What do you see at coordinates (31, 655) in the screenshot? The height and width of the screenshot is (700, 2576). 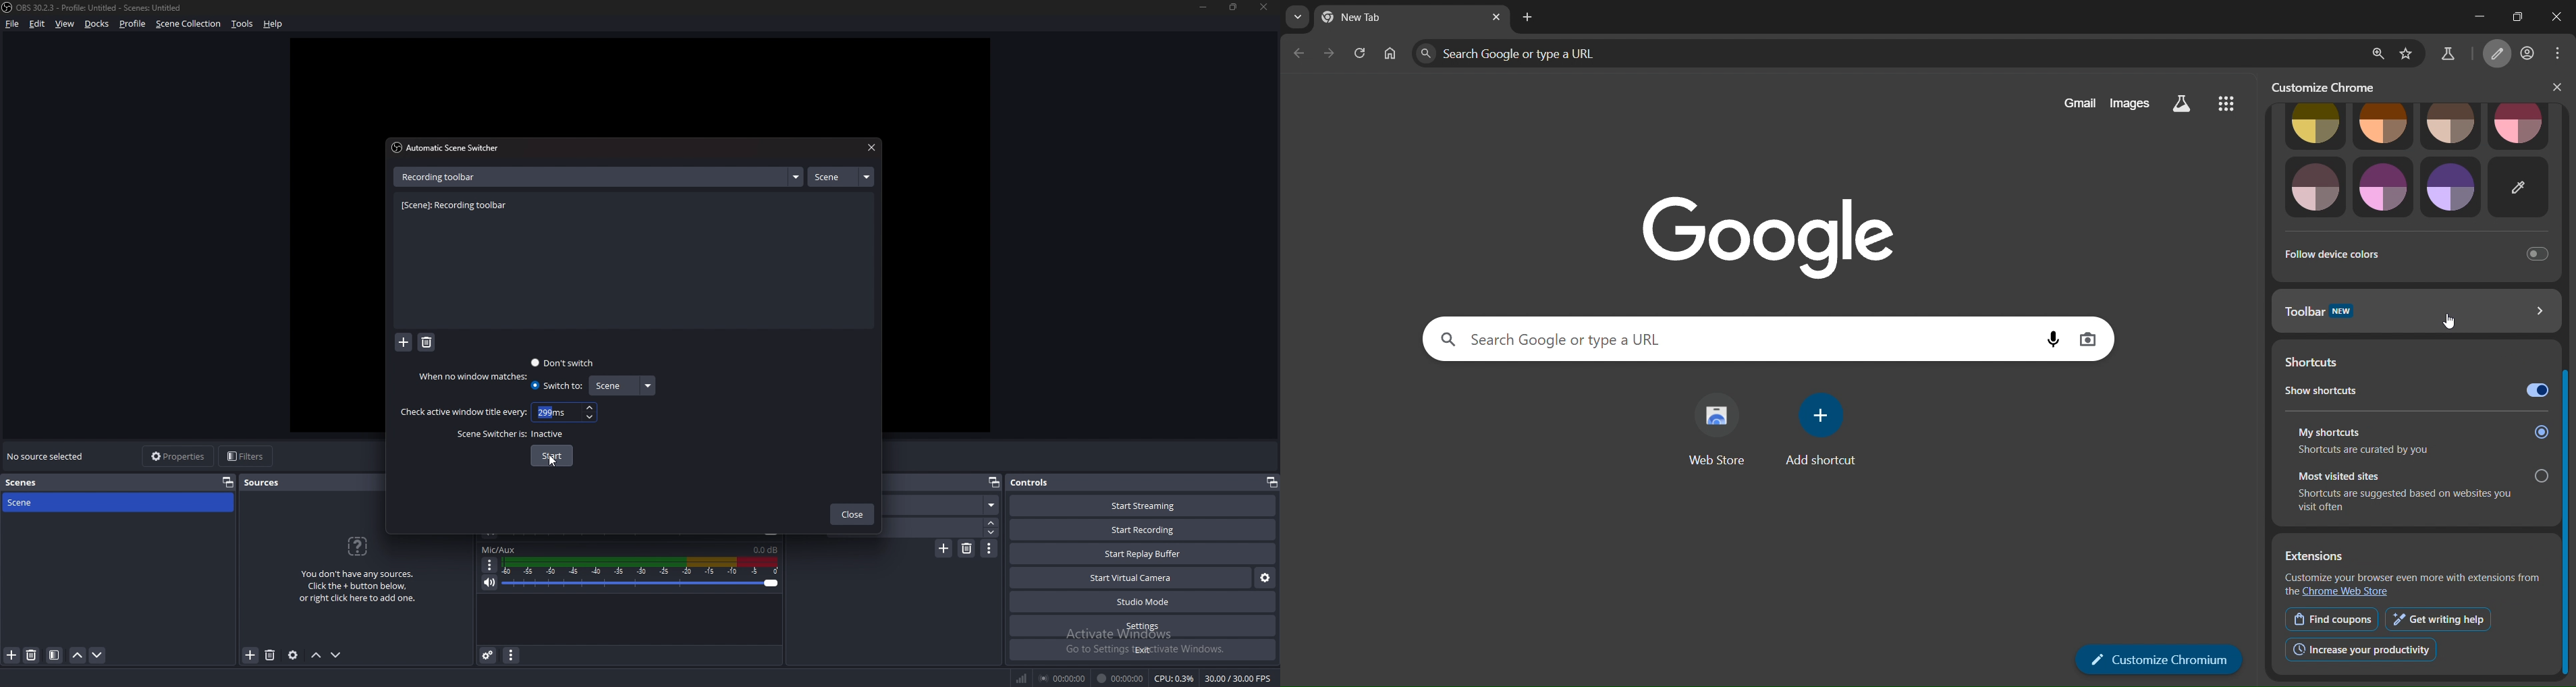 I see `remove scene` at bounding box center [31, 655].